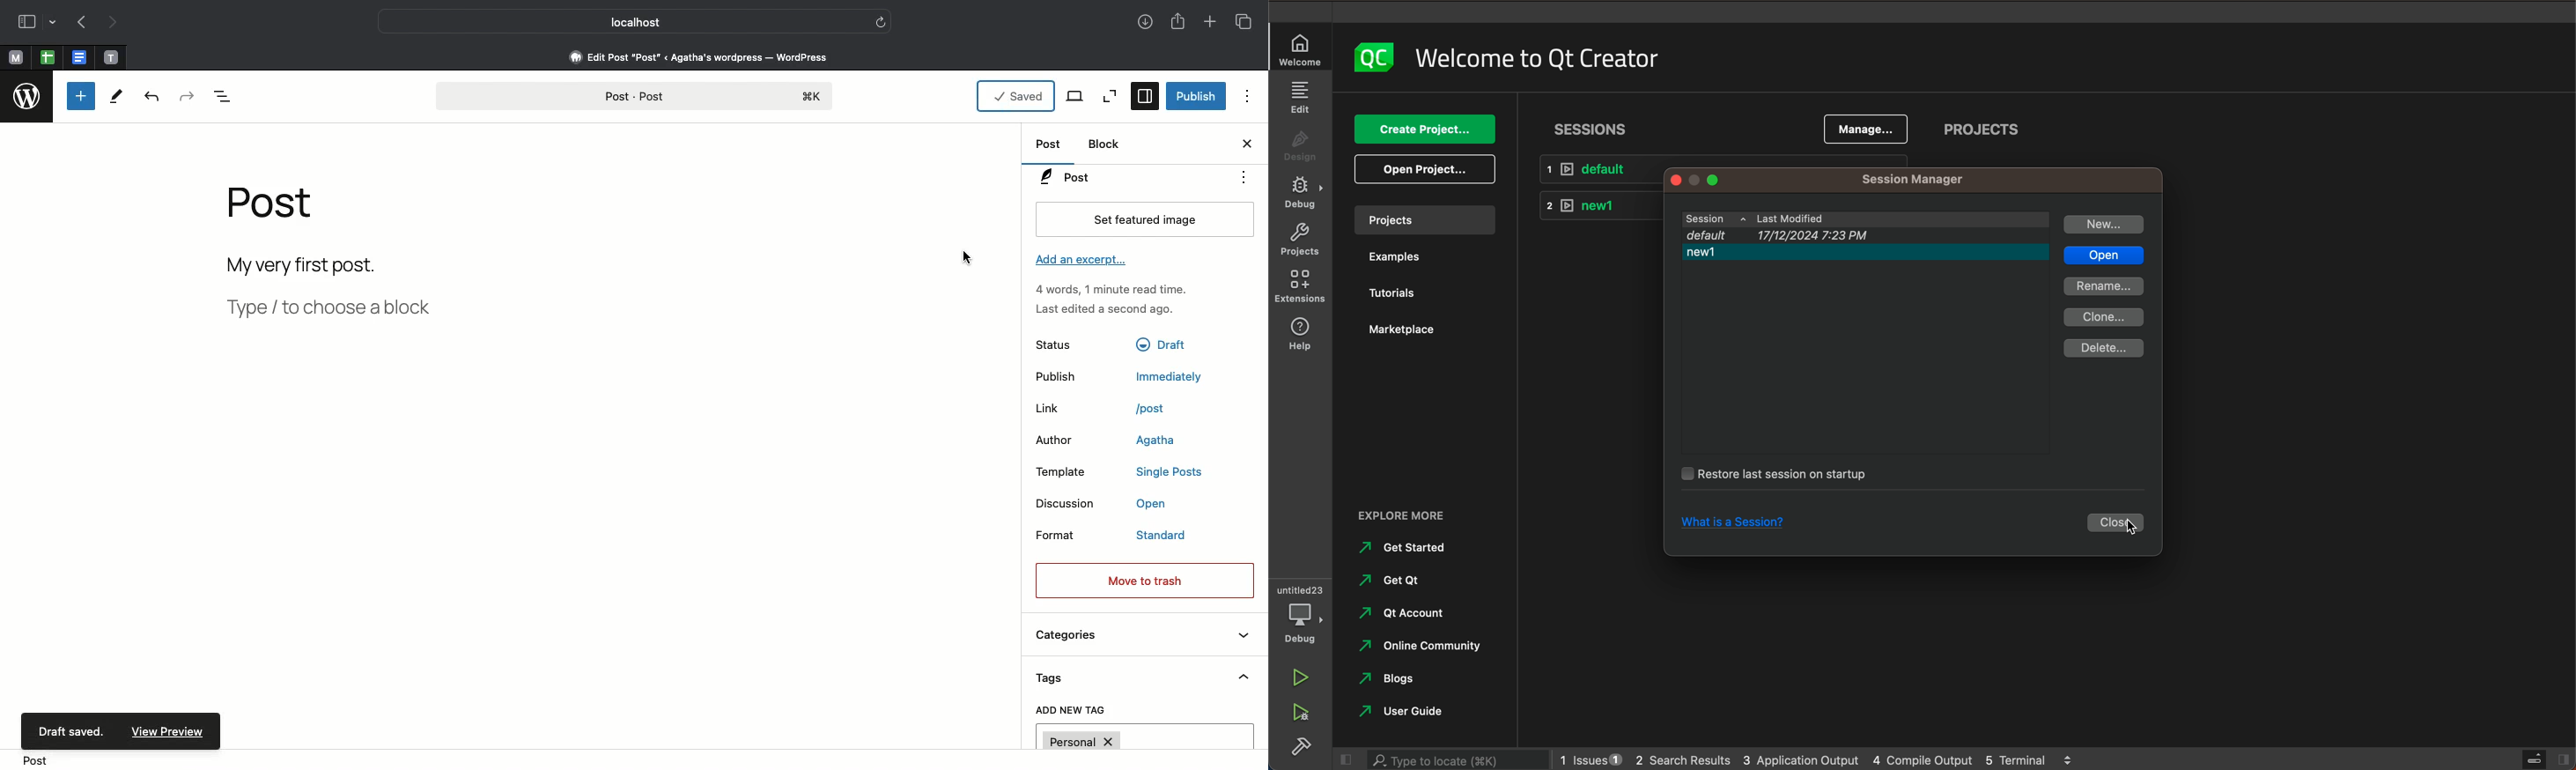 This screenshot has width=2576, height=784. I want to click on window controls, so click(1710, 180).